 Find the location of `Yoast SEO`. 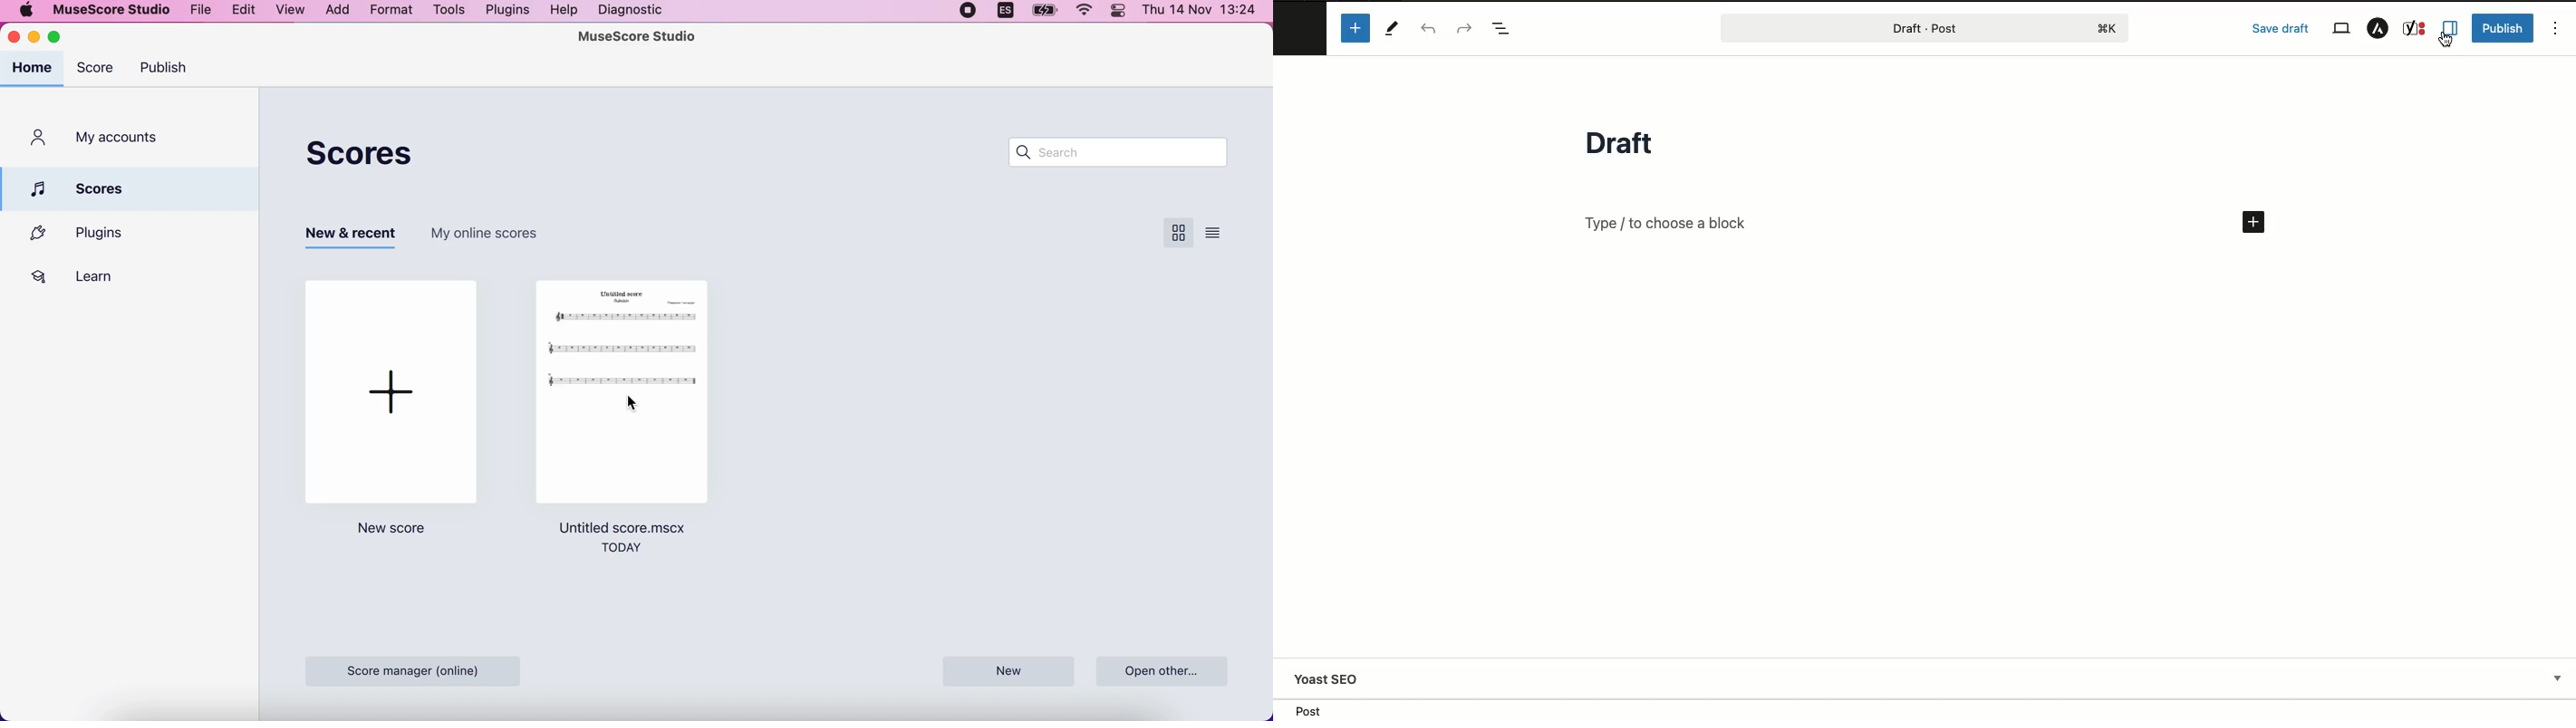

Yoast SEO is located at coordinates (1327, 678).